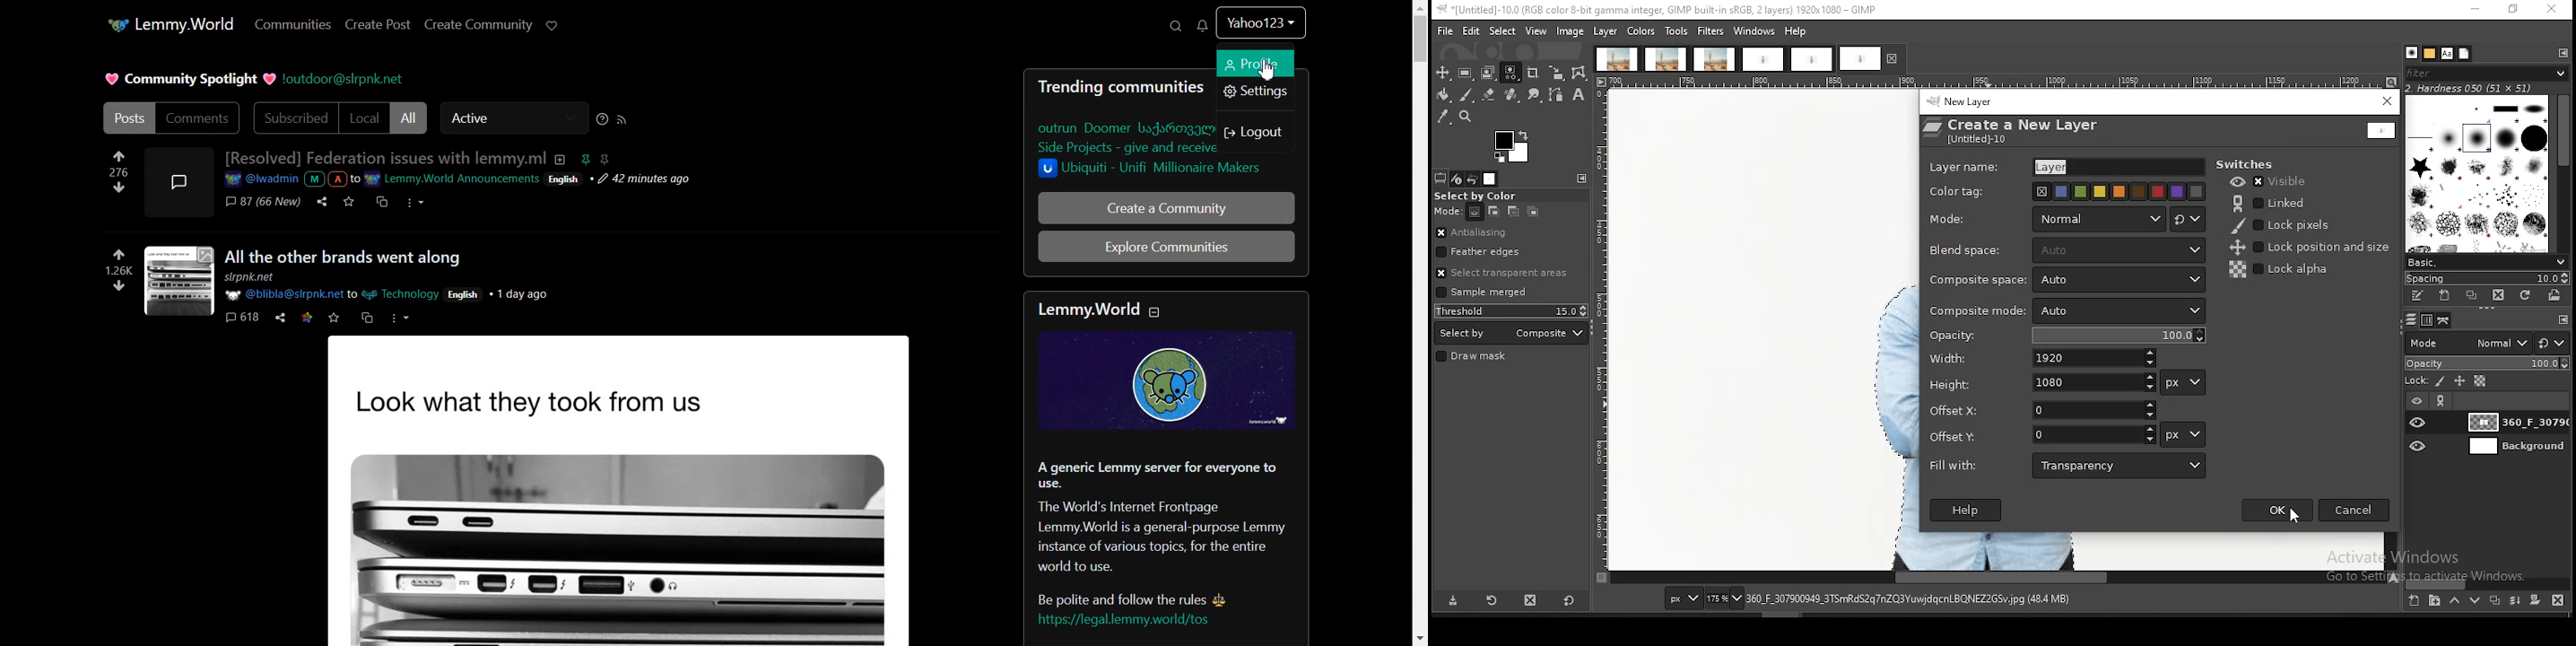 The image size is (2576, 672). Describe the element at coordinates (465, 295) in the screenshot. I see `` at that location.